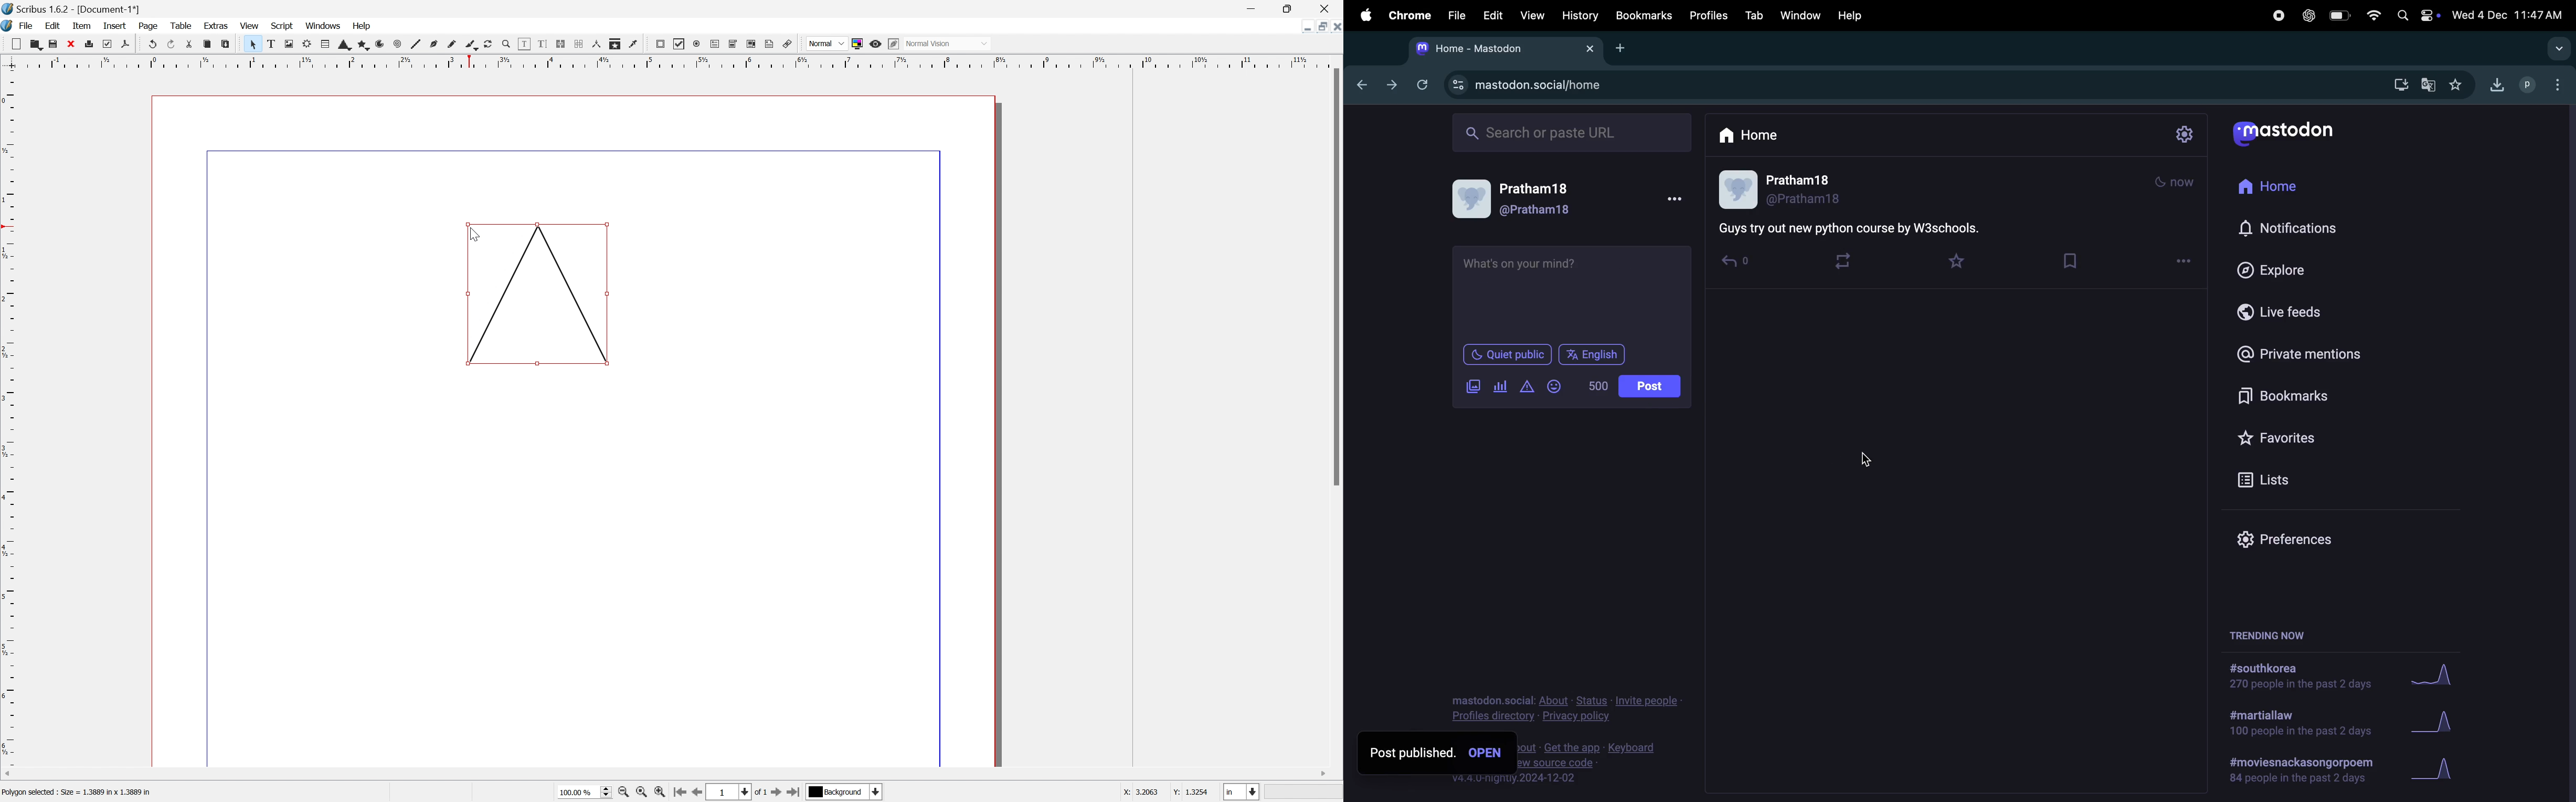 The image size is (2576, 812). What do you see at coordinates (946, 43) in the screenshot?
I see `Normal Vision` at bounding box center [946, 43].